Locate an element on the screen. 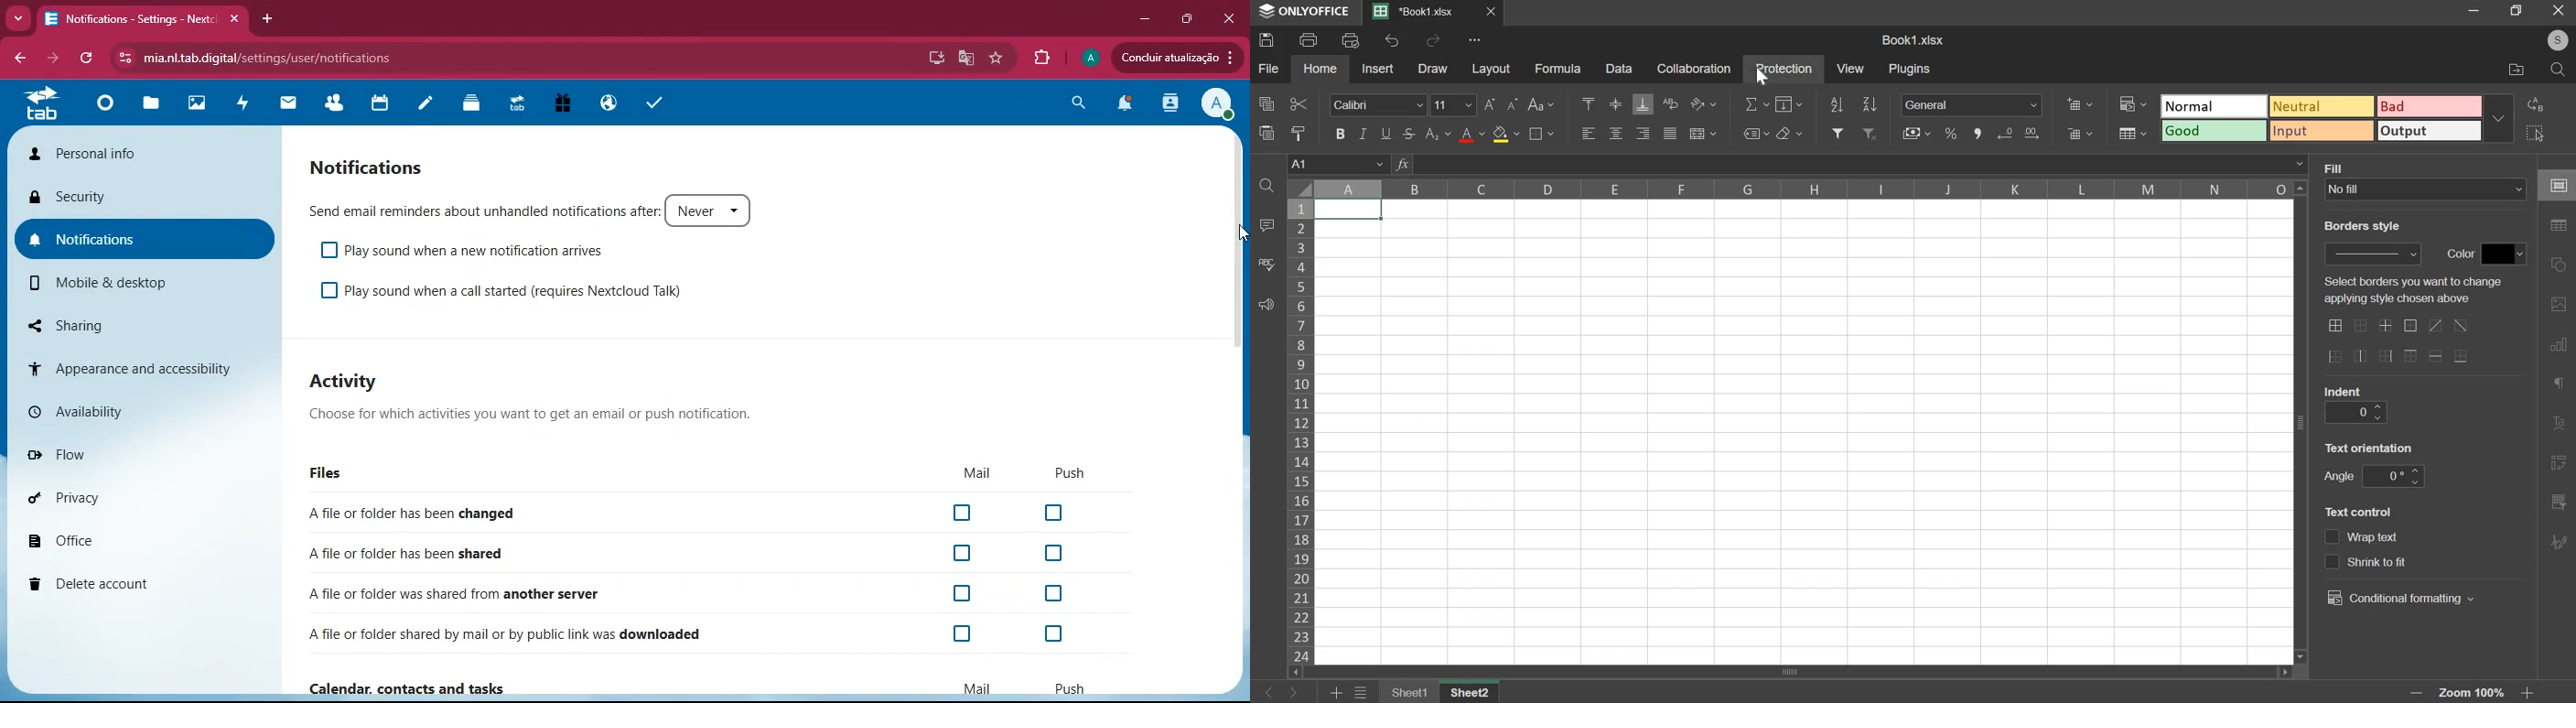 Image resolution: width=2576 pixels, height=728 pixels. draw is located at coordinates (1433, 68).